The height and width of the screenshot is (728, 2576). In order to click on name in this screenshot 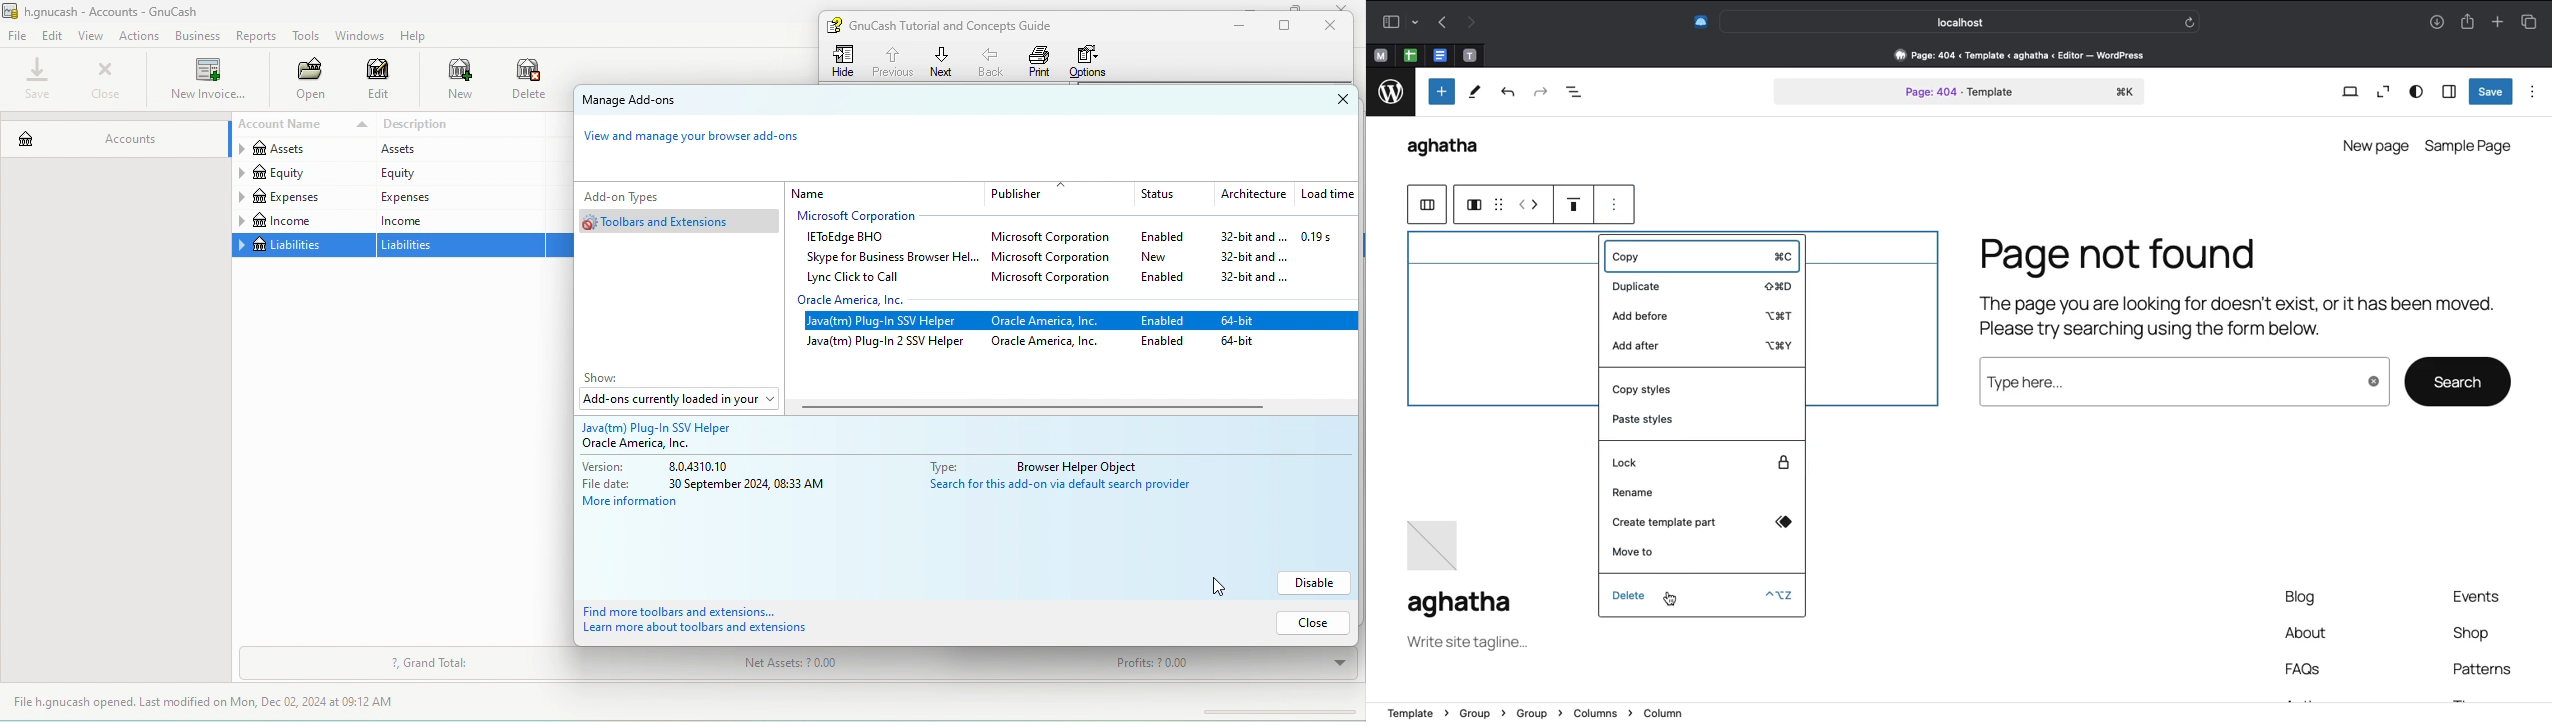, I will do `click(884, 193)`.